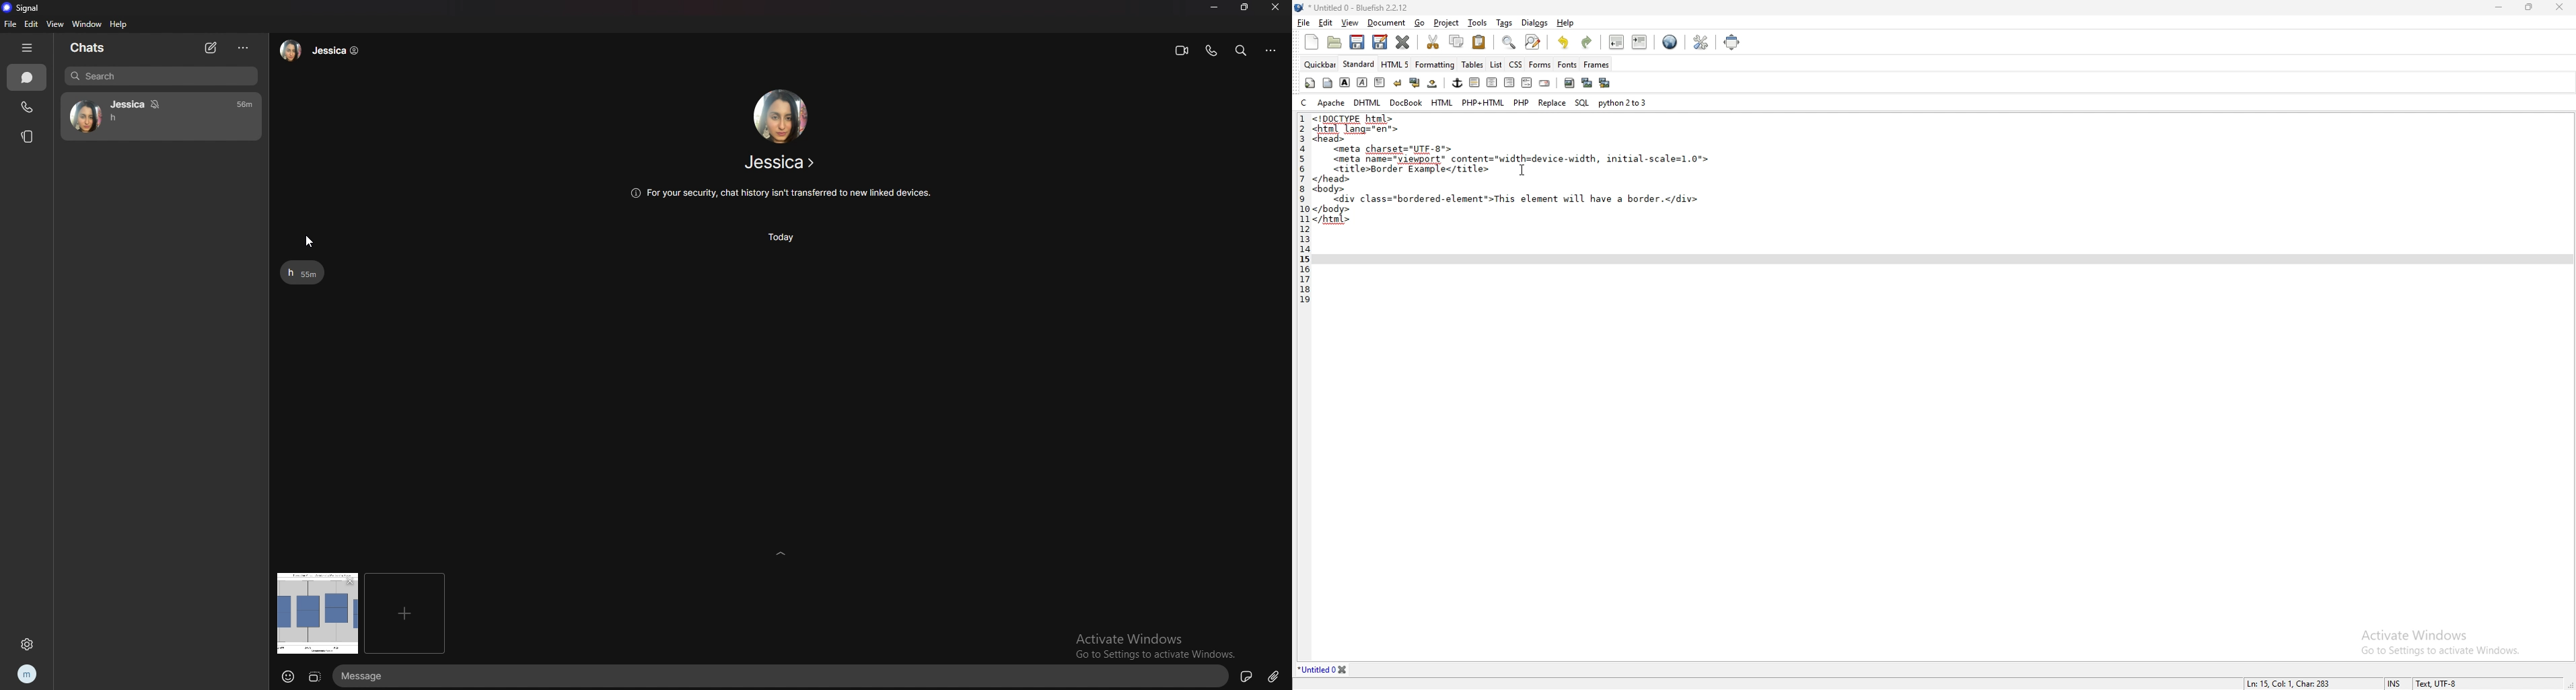 The image size is (2576, 700). Describe the element at coordinates (1540, 64) in the screenshot. I see `forms` at that location.